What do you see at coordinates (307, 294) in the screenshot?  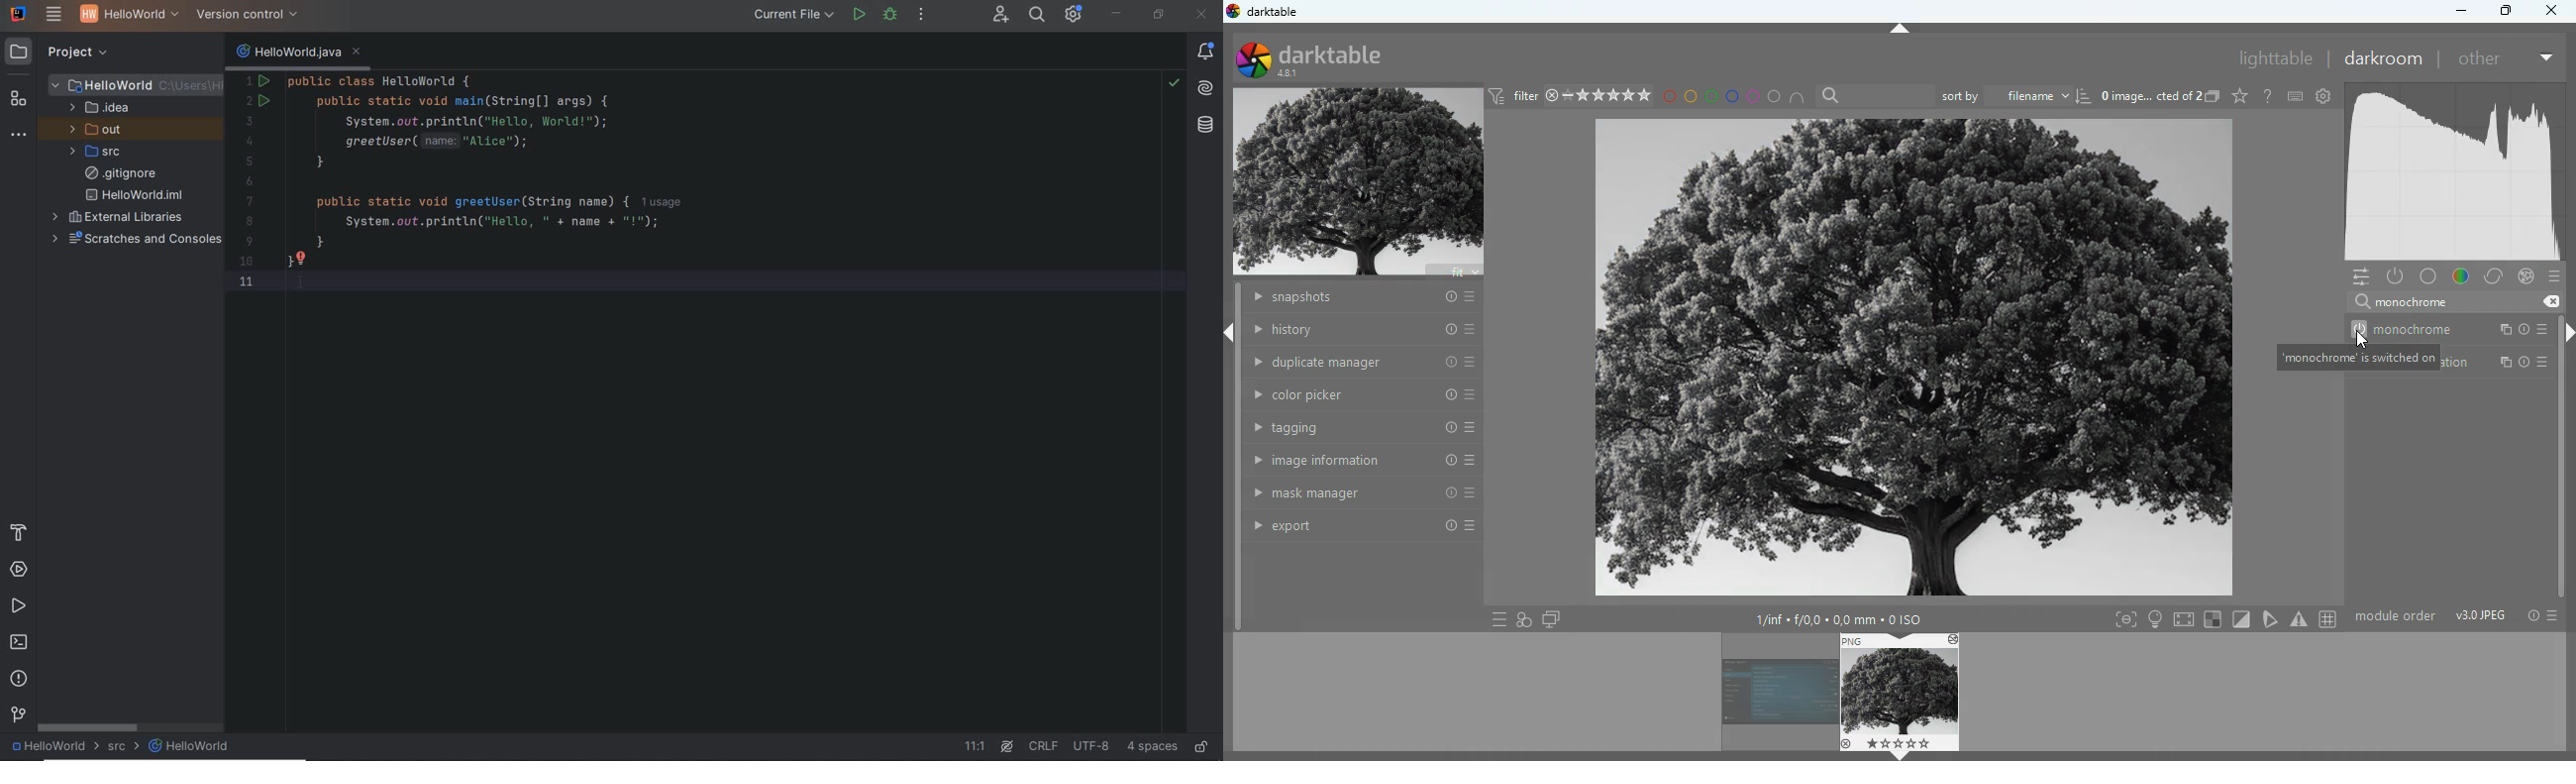 I see `I-beam cursor` at bounding box center [307, 294].